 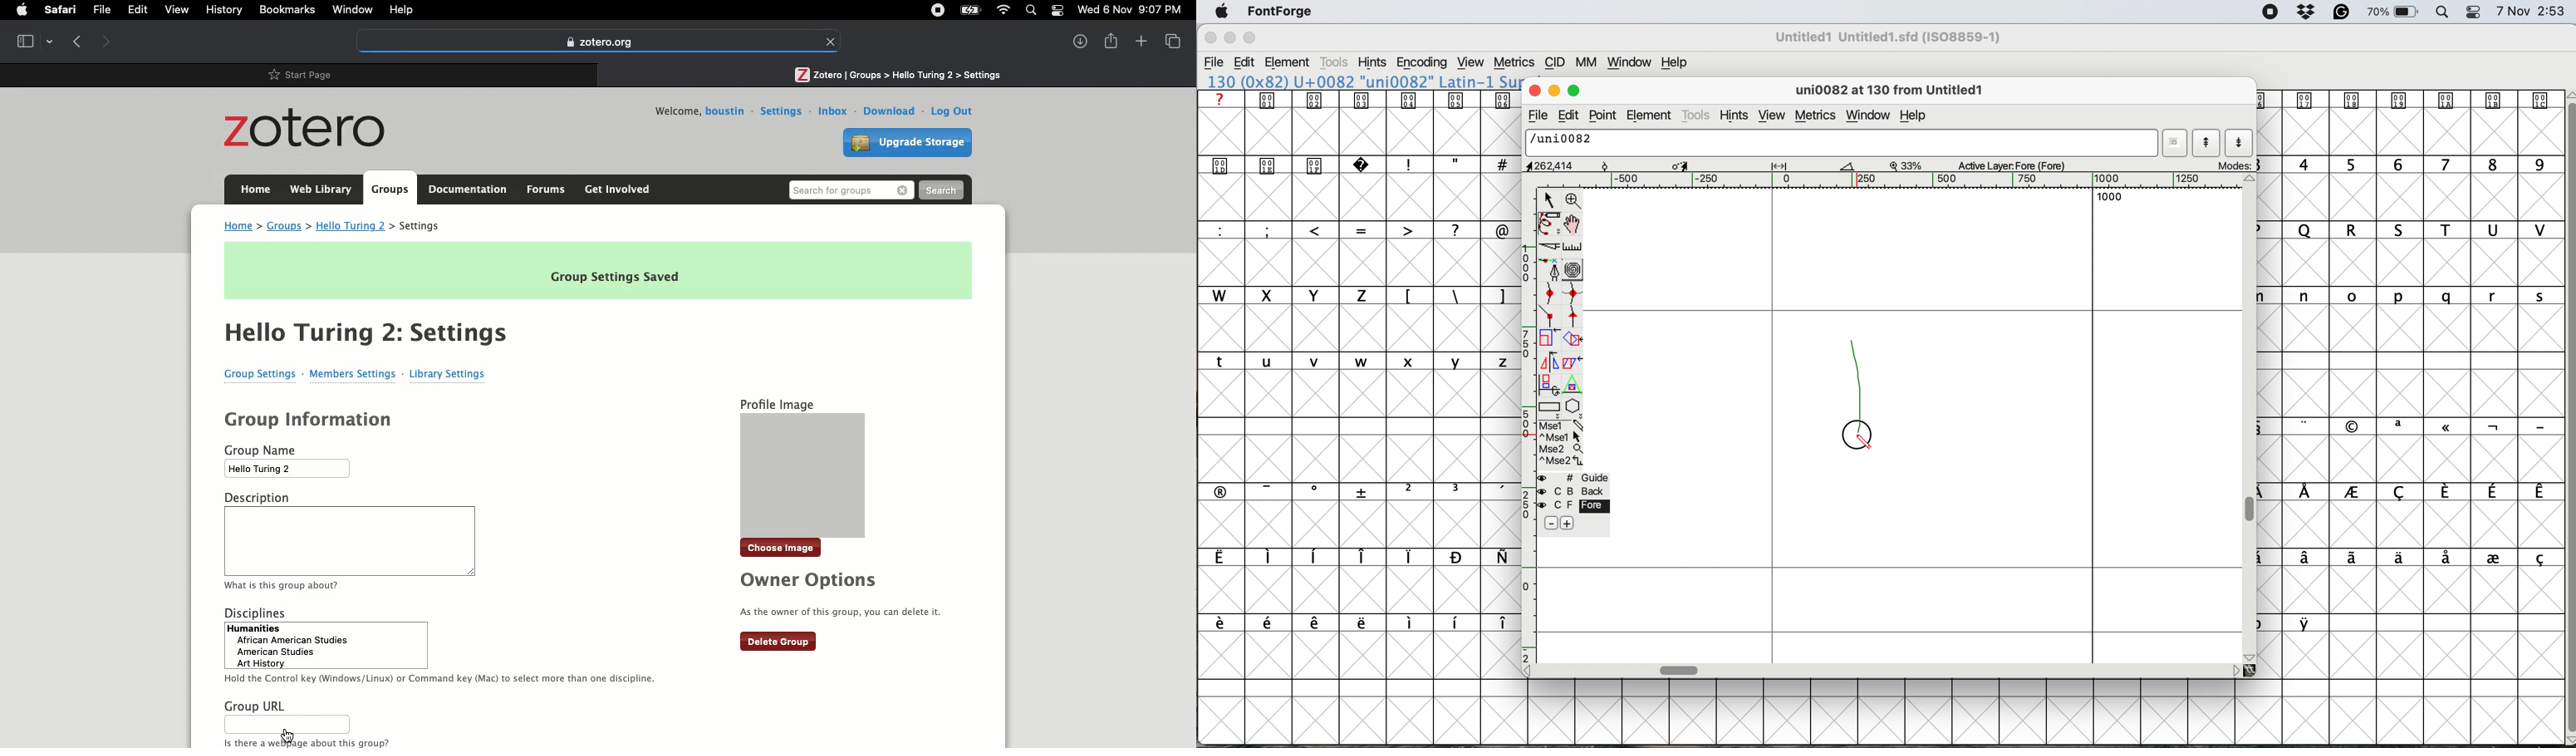 I want to click on Address, so click(x=341, y=226).